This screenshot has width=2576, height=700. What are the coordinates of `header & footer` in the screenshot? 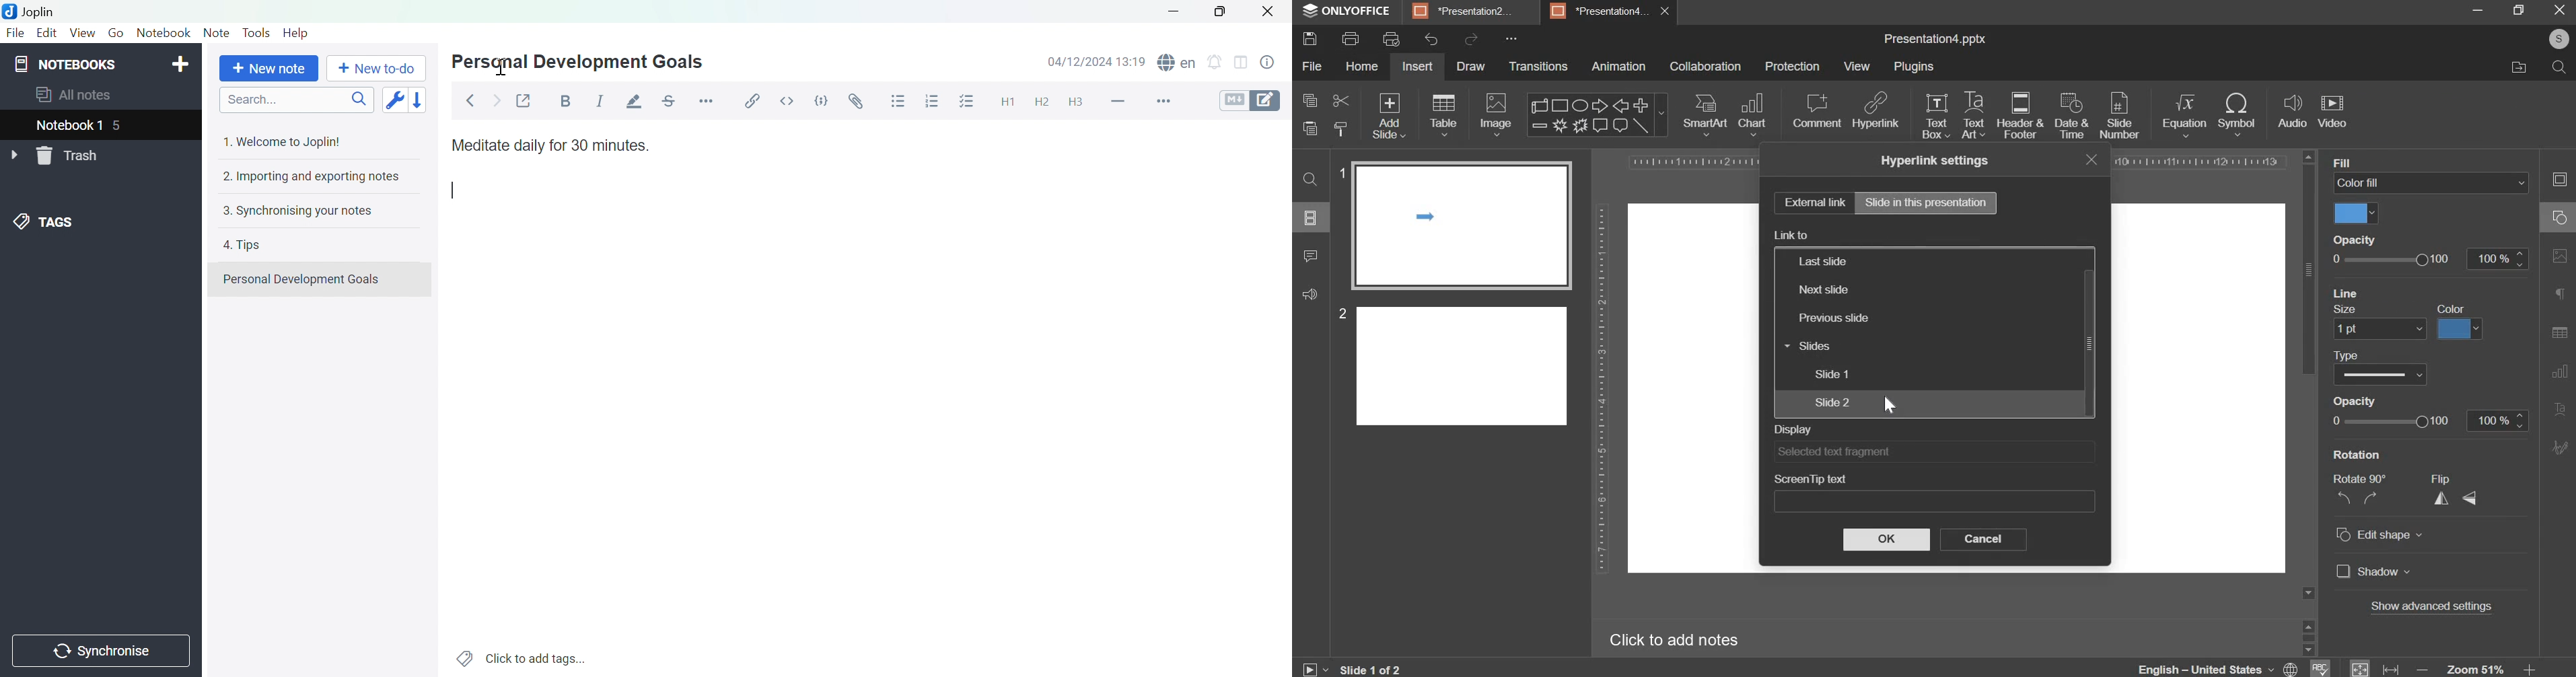 It's located at (2020, 116).